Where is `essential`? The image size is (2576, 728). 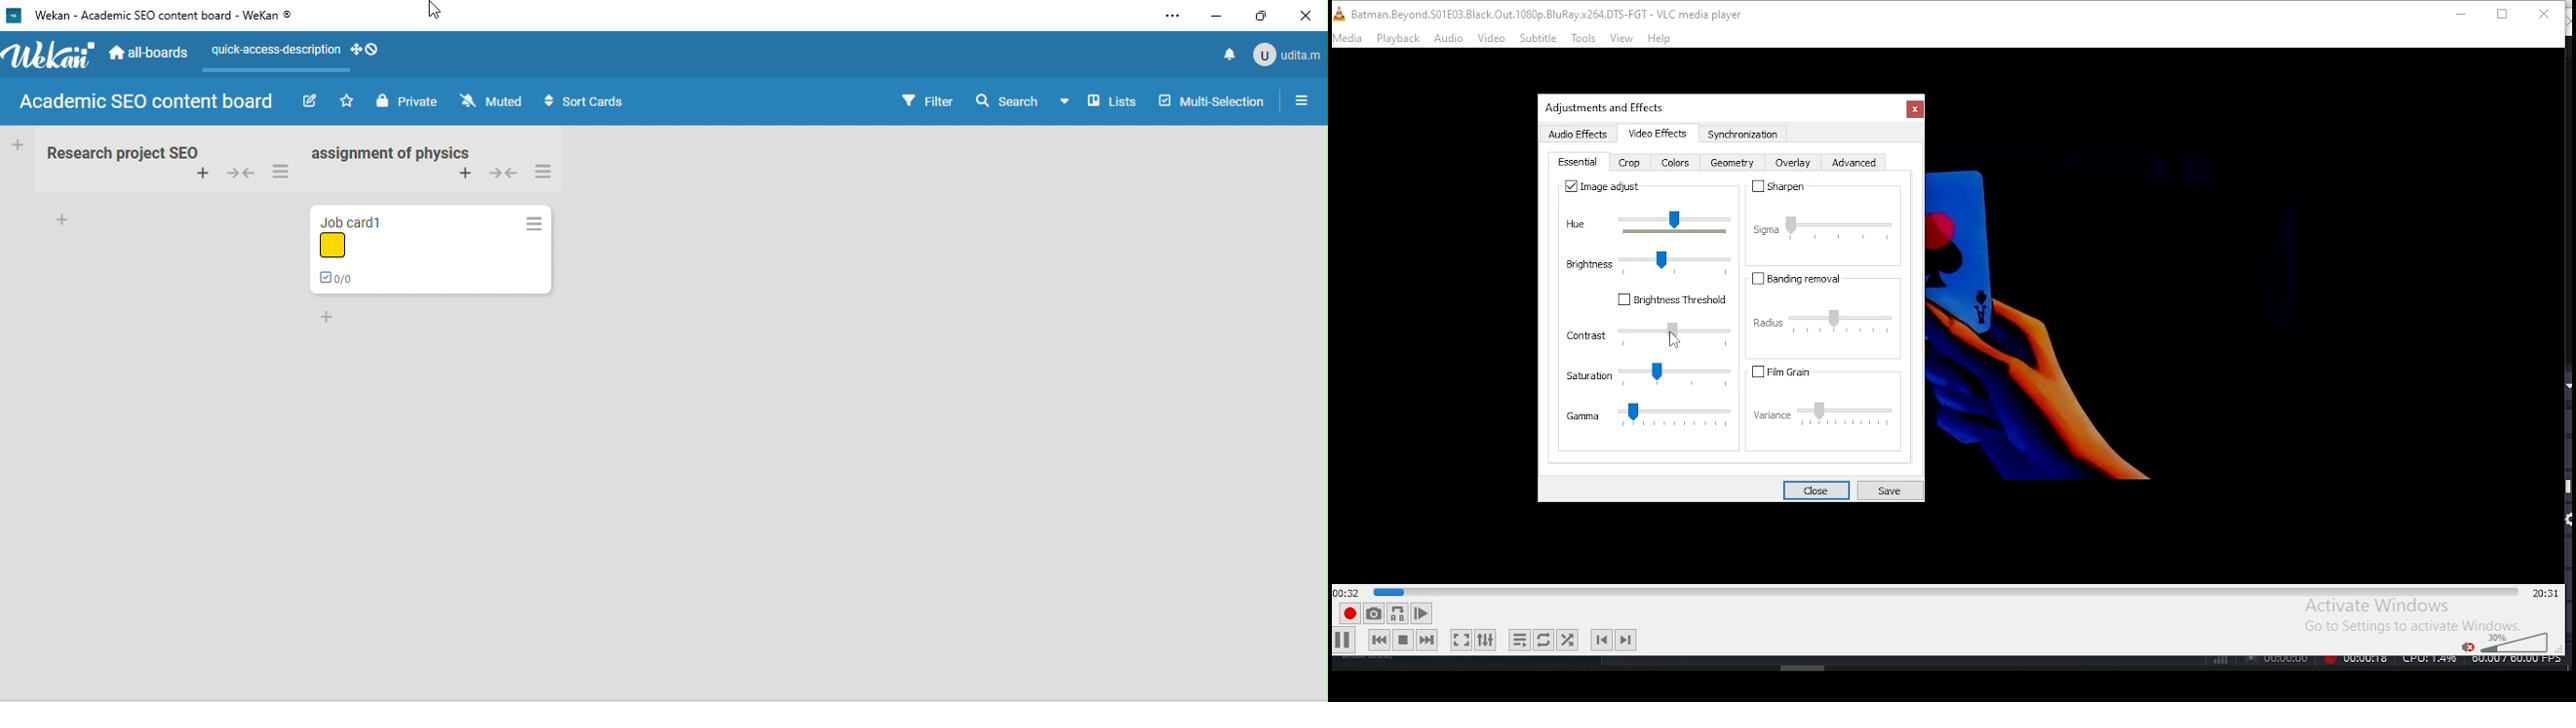 essential is located at coordinates (1580, 163).